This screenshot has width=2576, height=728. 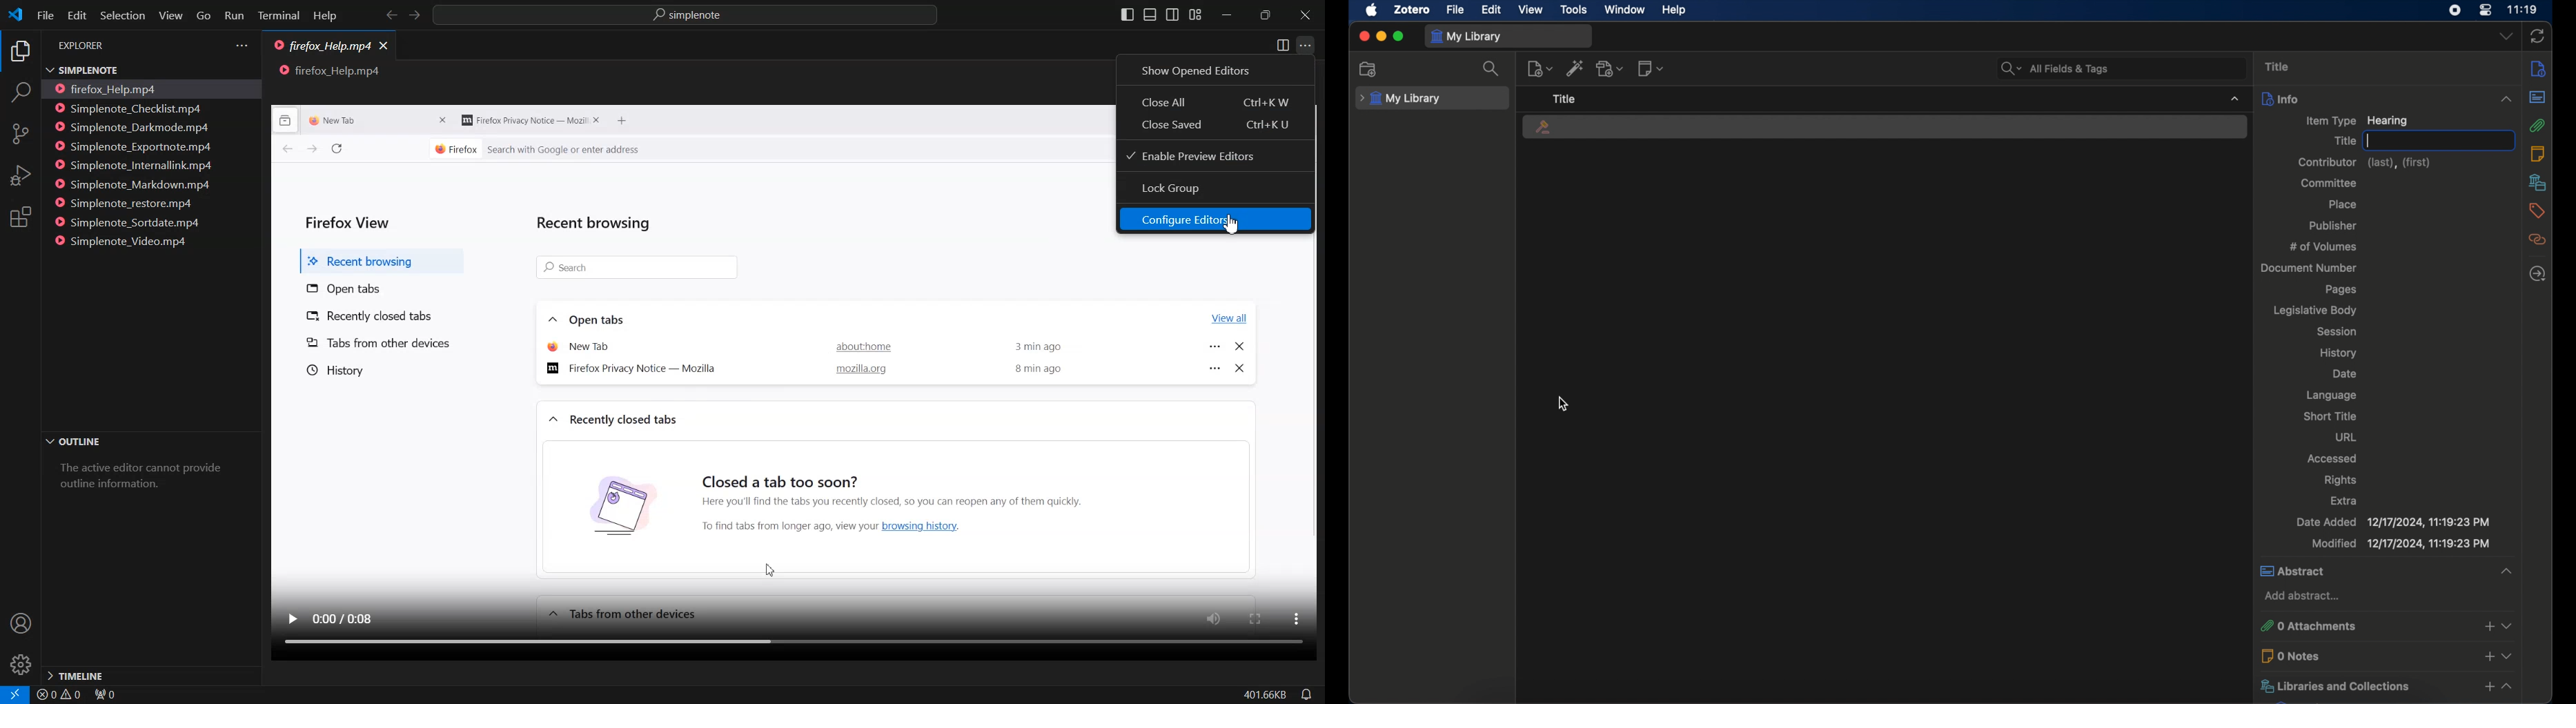 I want to click on accessed, so click(x=2334, y=458).